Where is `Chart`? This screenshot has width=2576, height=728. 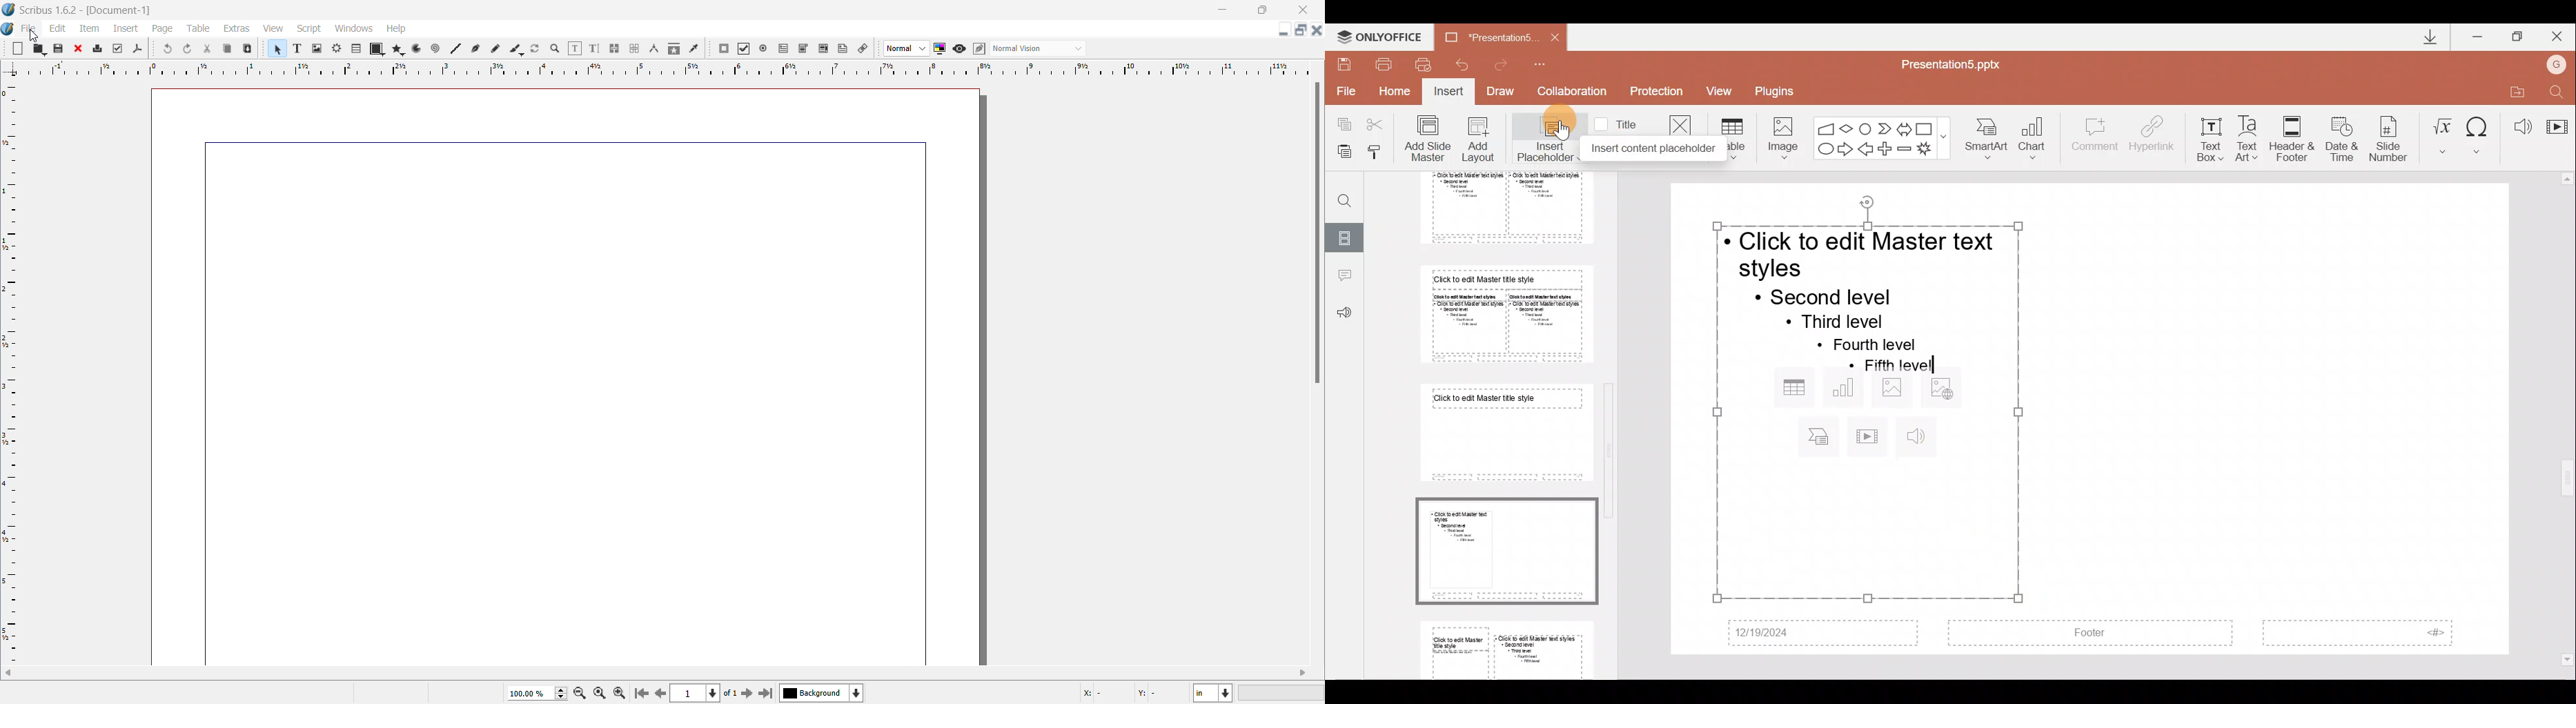
Chart is located at coordinates (2041, 139).